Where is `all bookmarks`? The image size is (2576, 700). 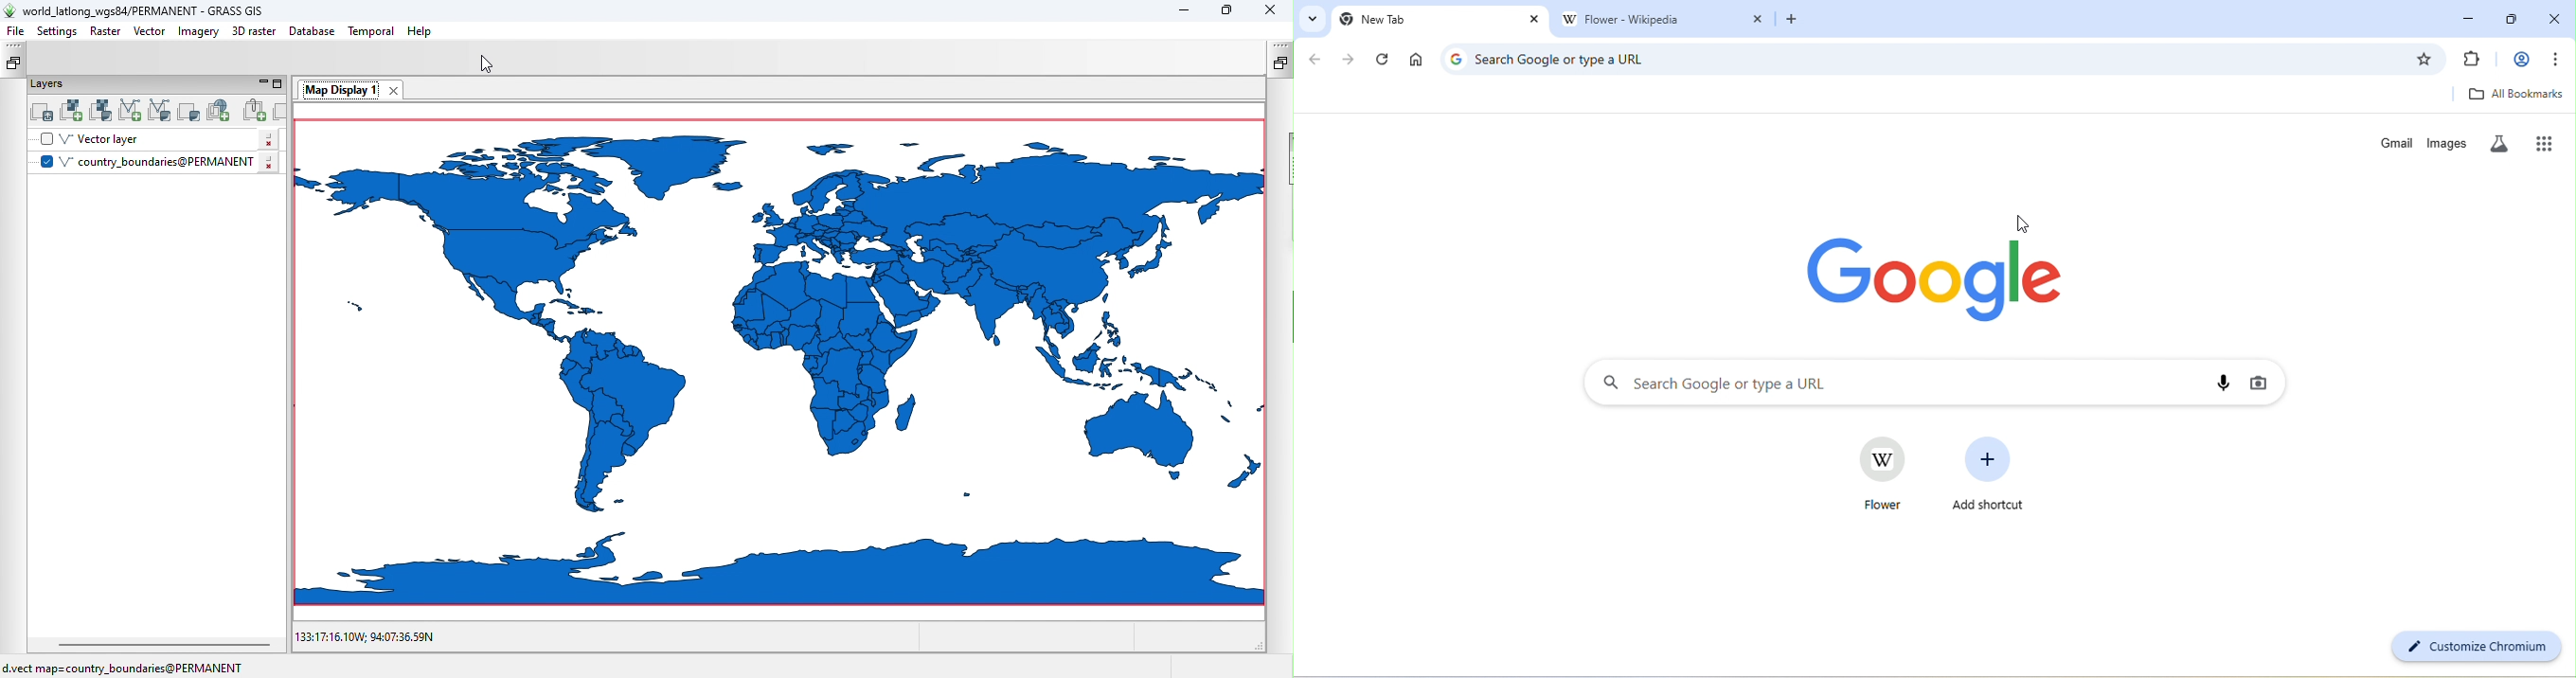
all bookmarks is located at coordinates (2517, 94).